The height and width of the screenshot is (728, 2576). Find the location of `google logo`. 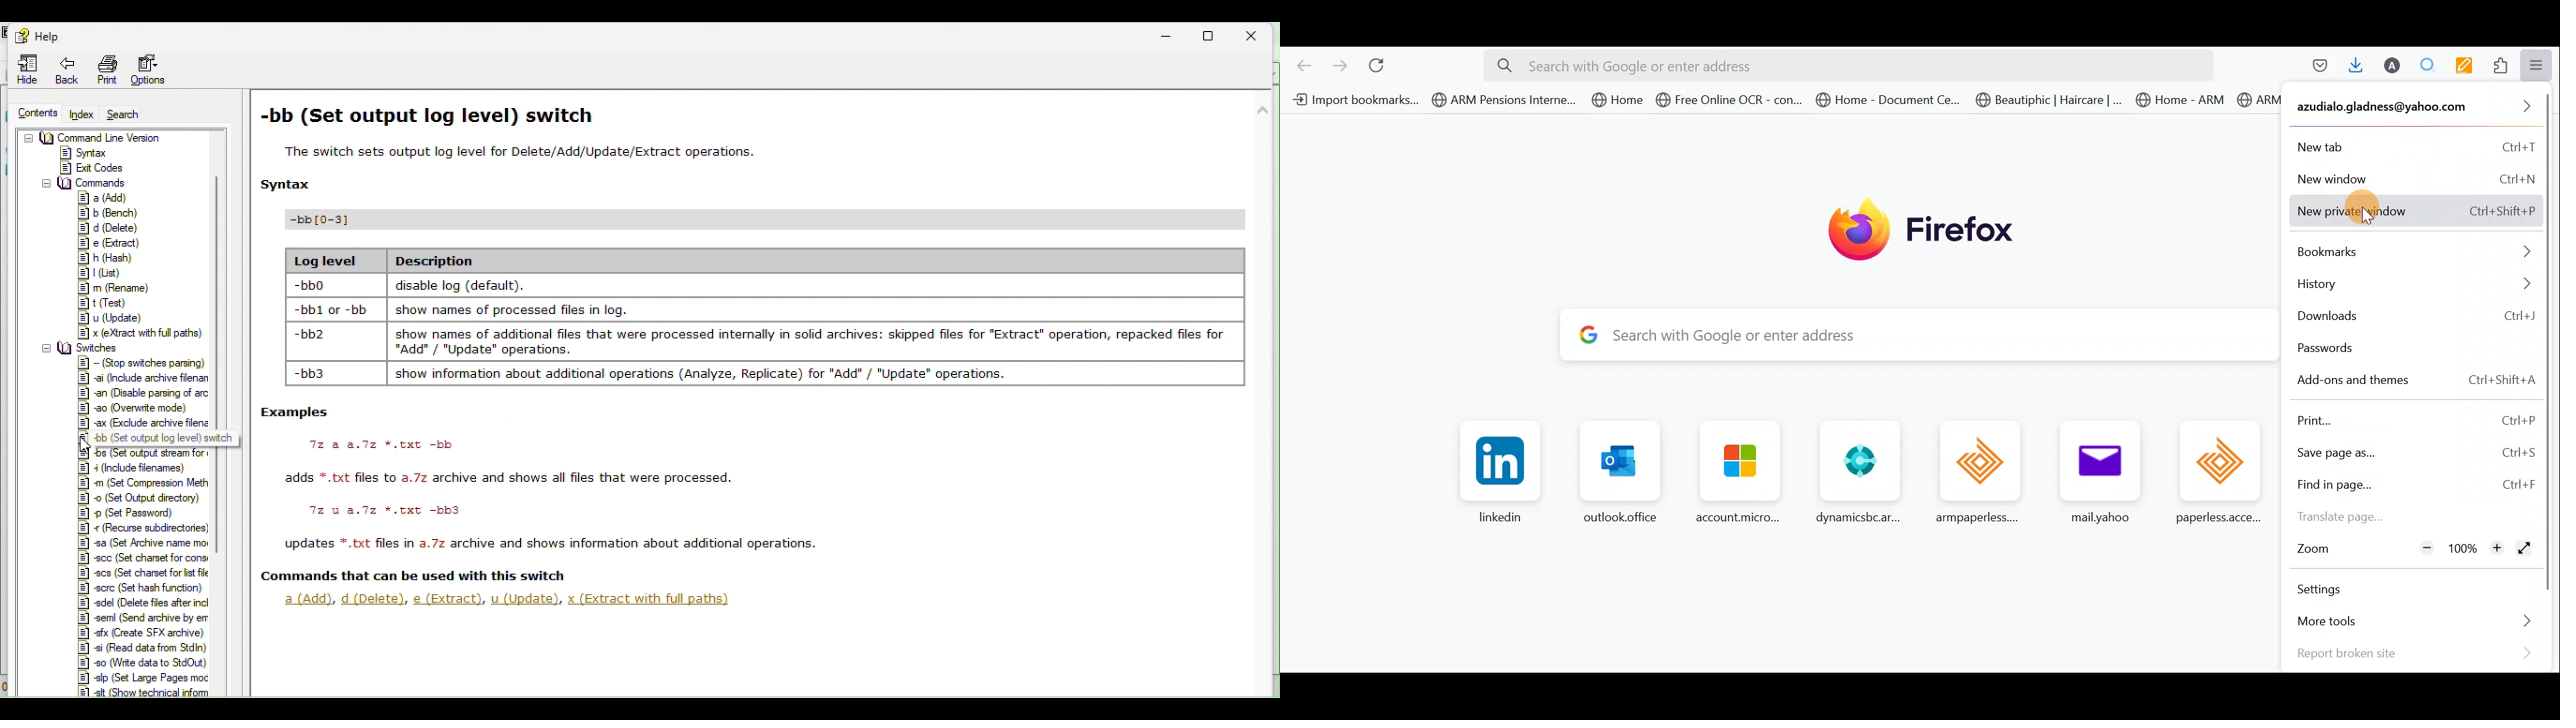

google logo is located at coordinates (1585, 337).